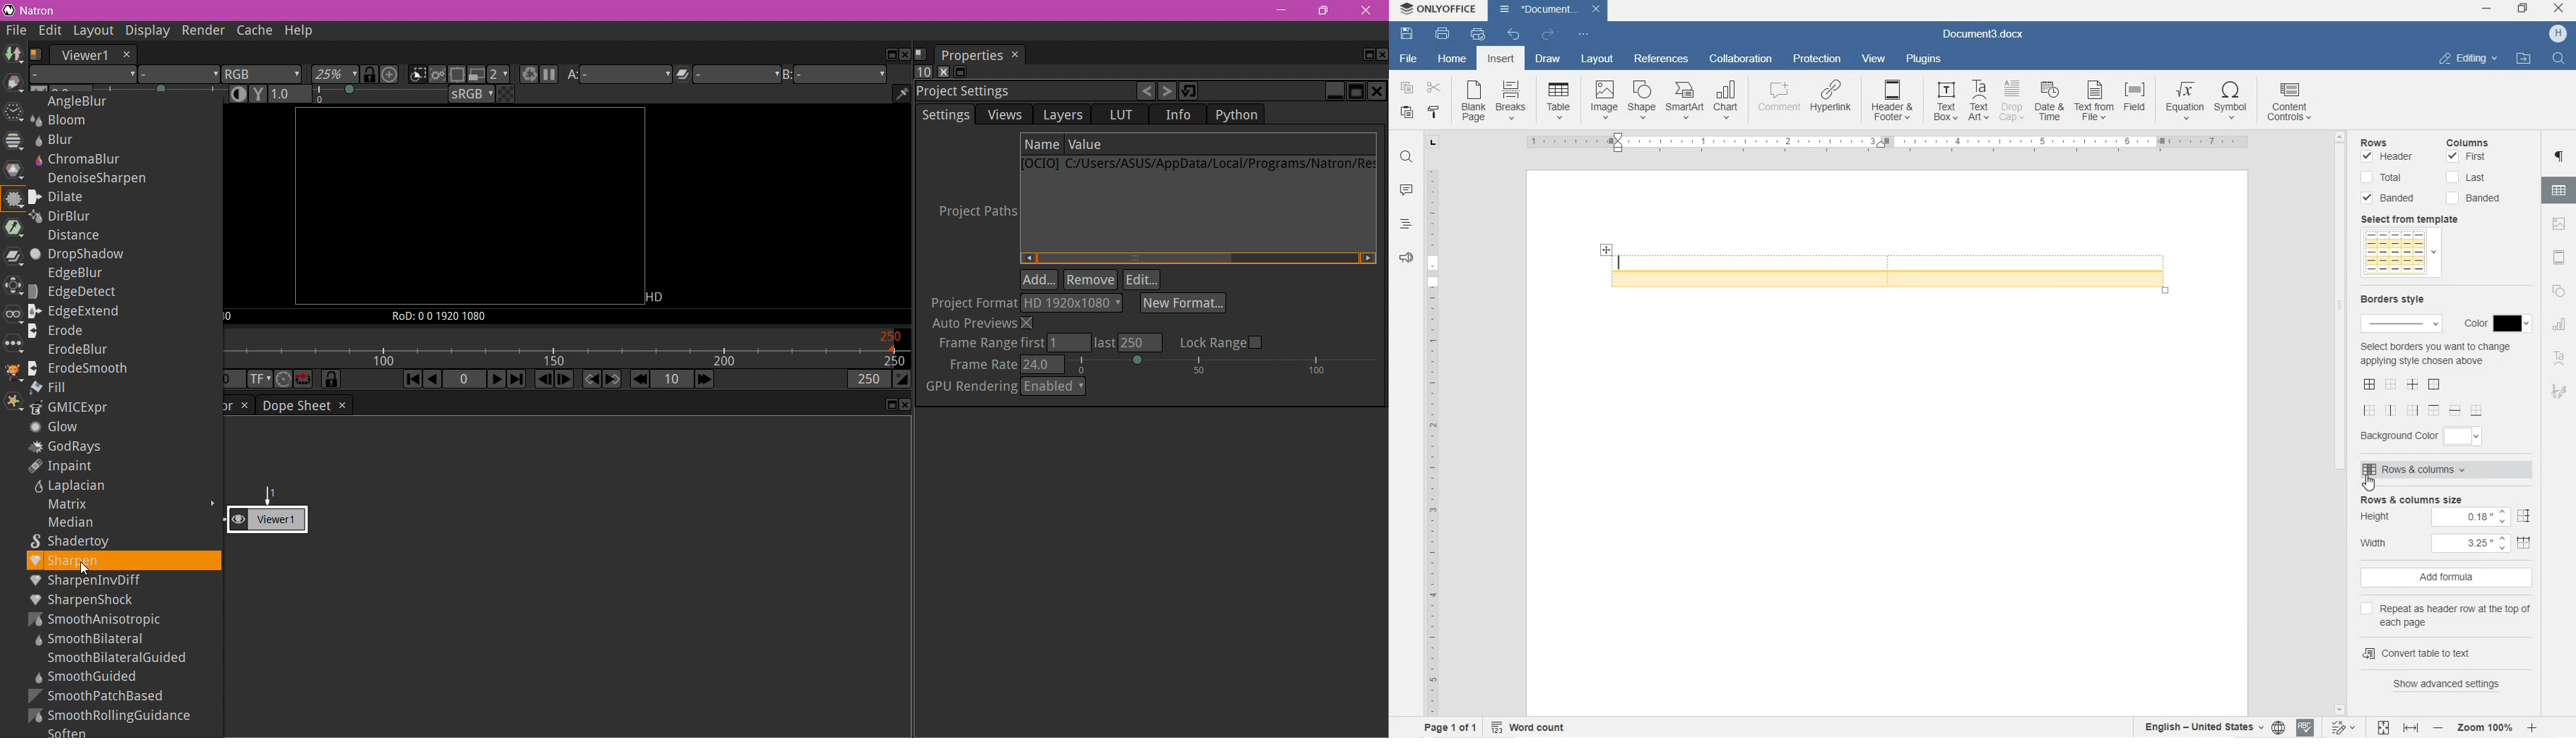  I want to click on TEXT ART, so click(2560, 360).